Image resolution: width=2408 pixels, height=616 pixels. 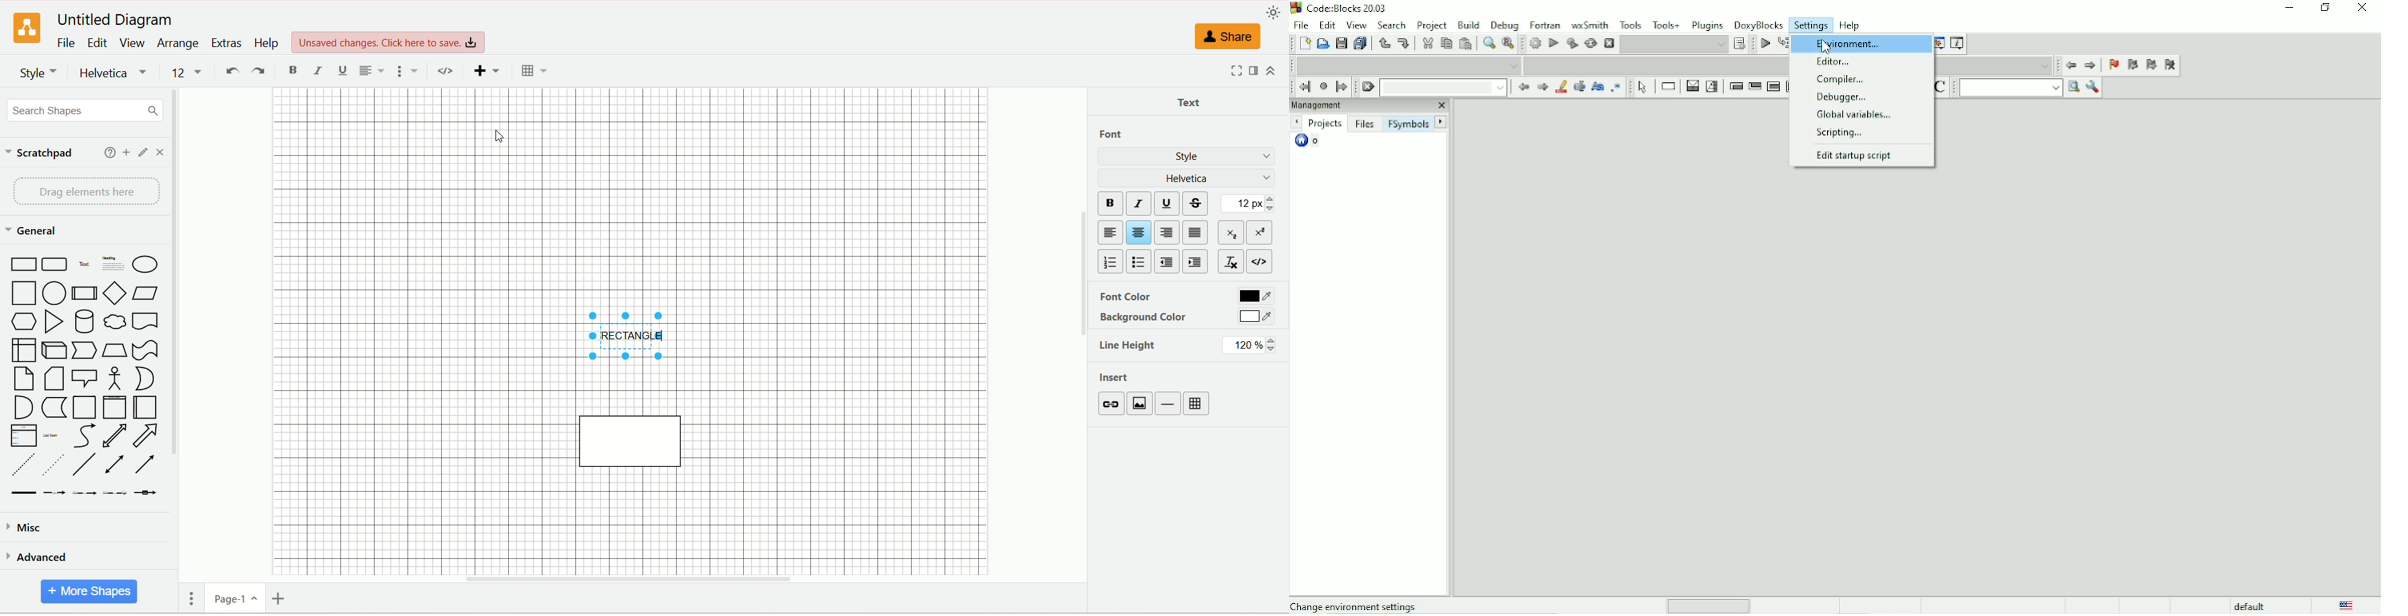 I want to click on vertical container, so click(x=114, y=406).